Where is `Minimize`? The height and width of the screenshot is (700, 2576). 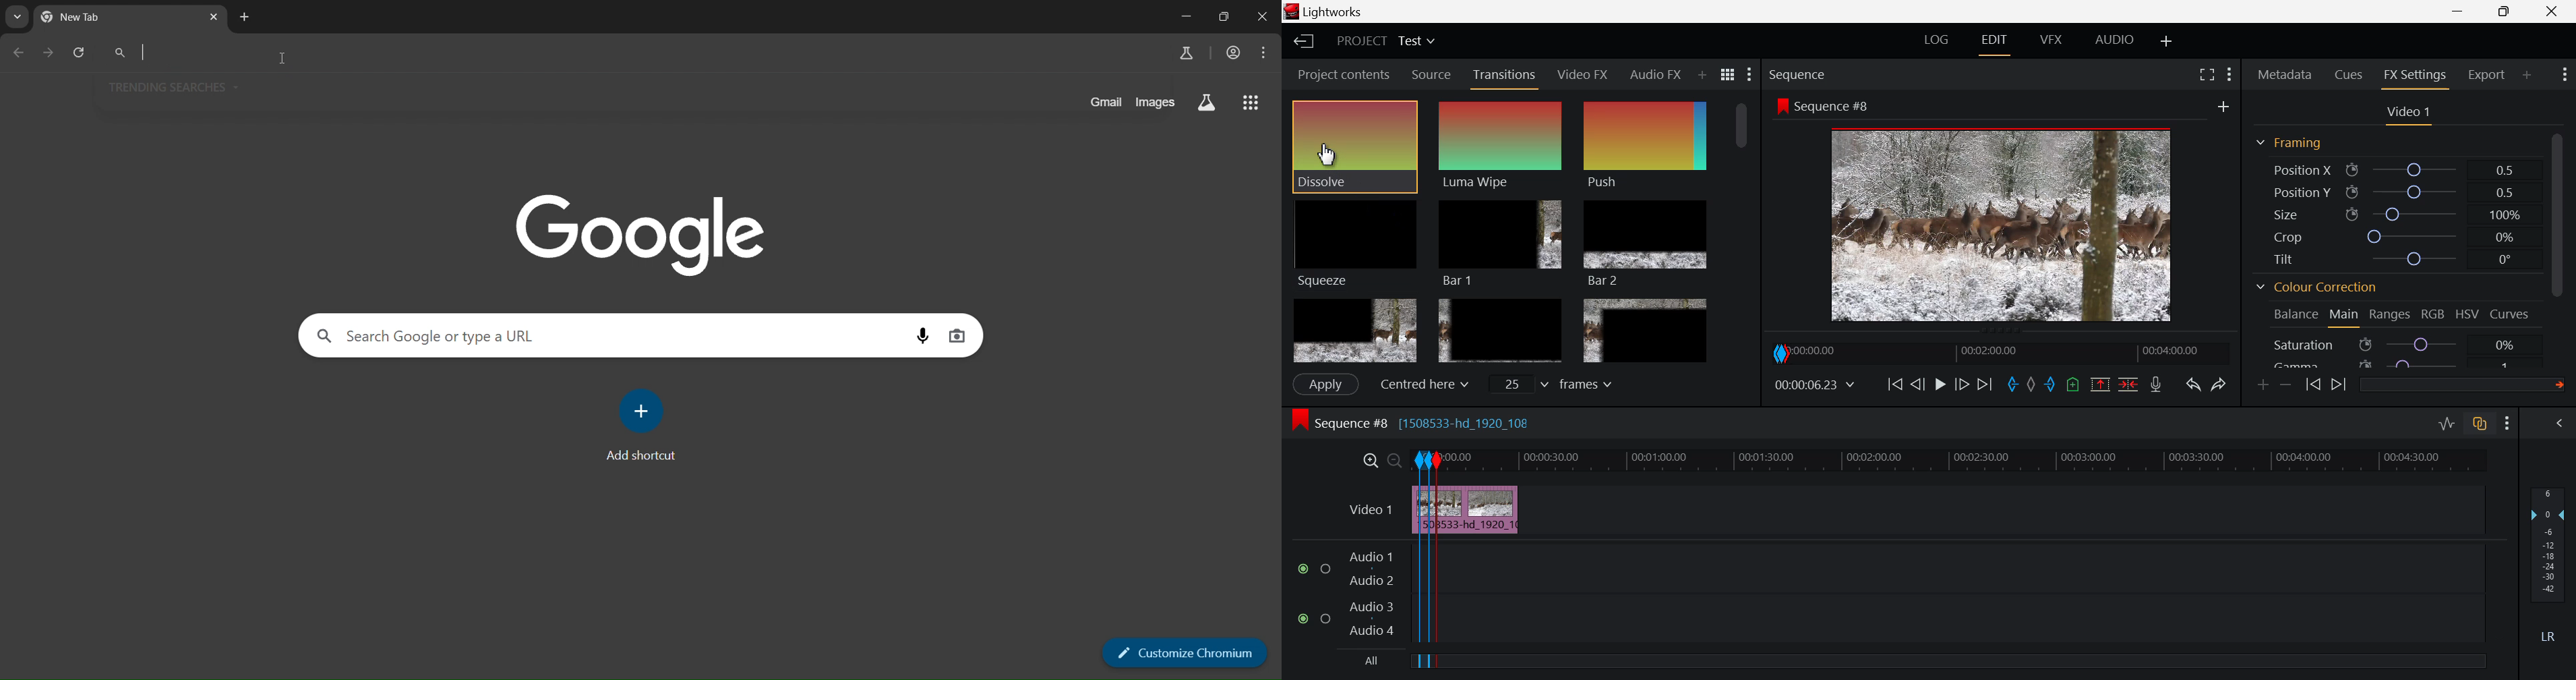 Minimize is located at coordinates (2510, 11).